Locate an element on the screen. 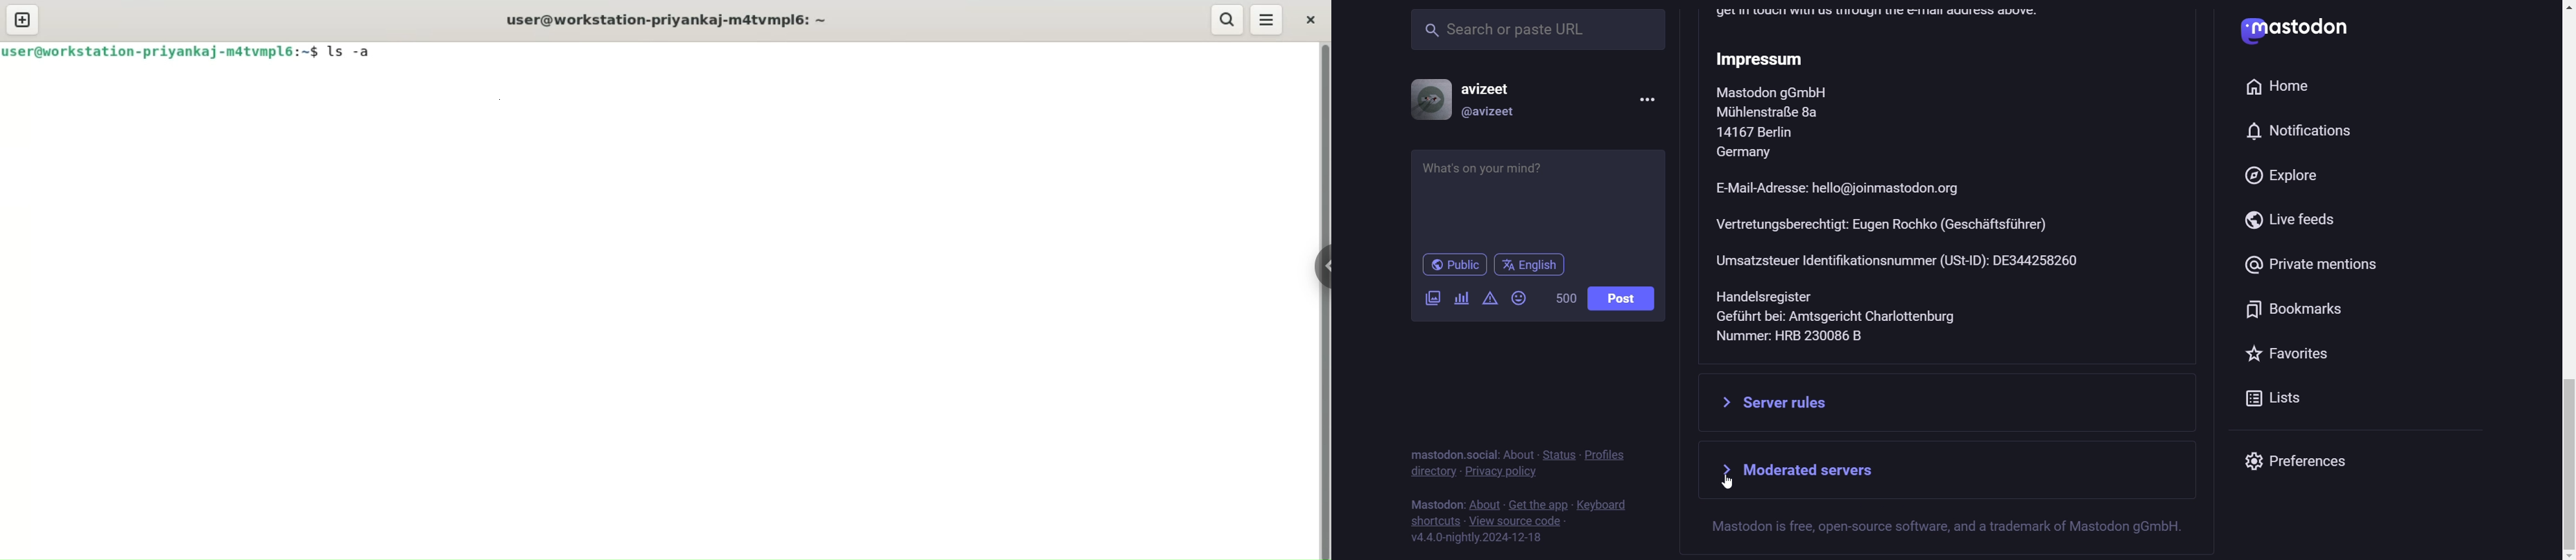 Image resolution: width=2576 pixels, height=560 pixels. preferences is located at coordinates (2314, 463).